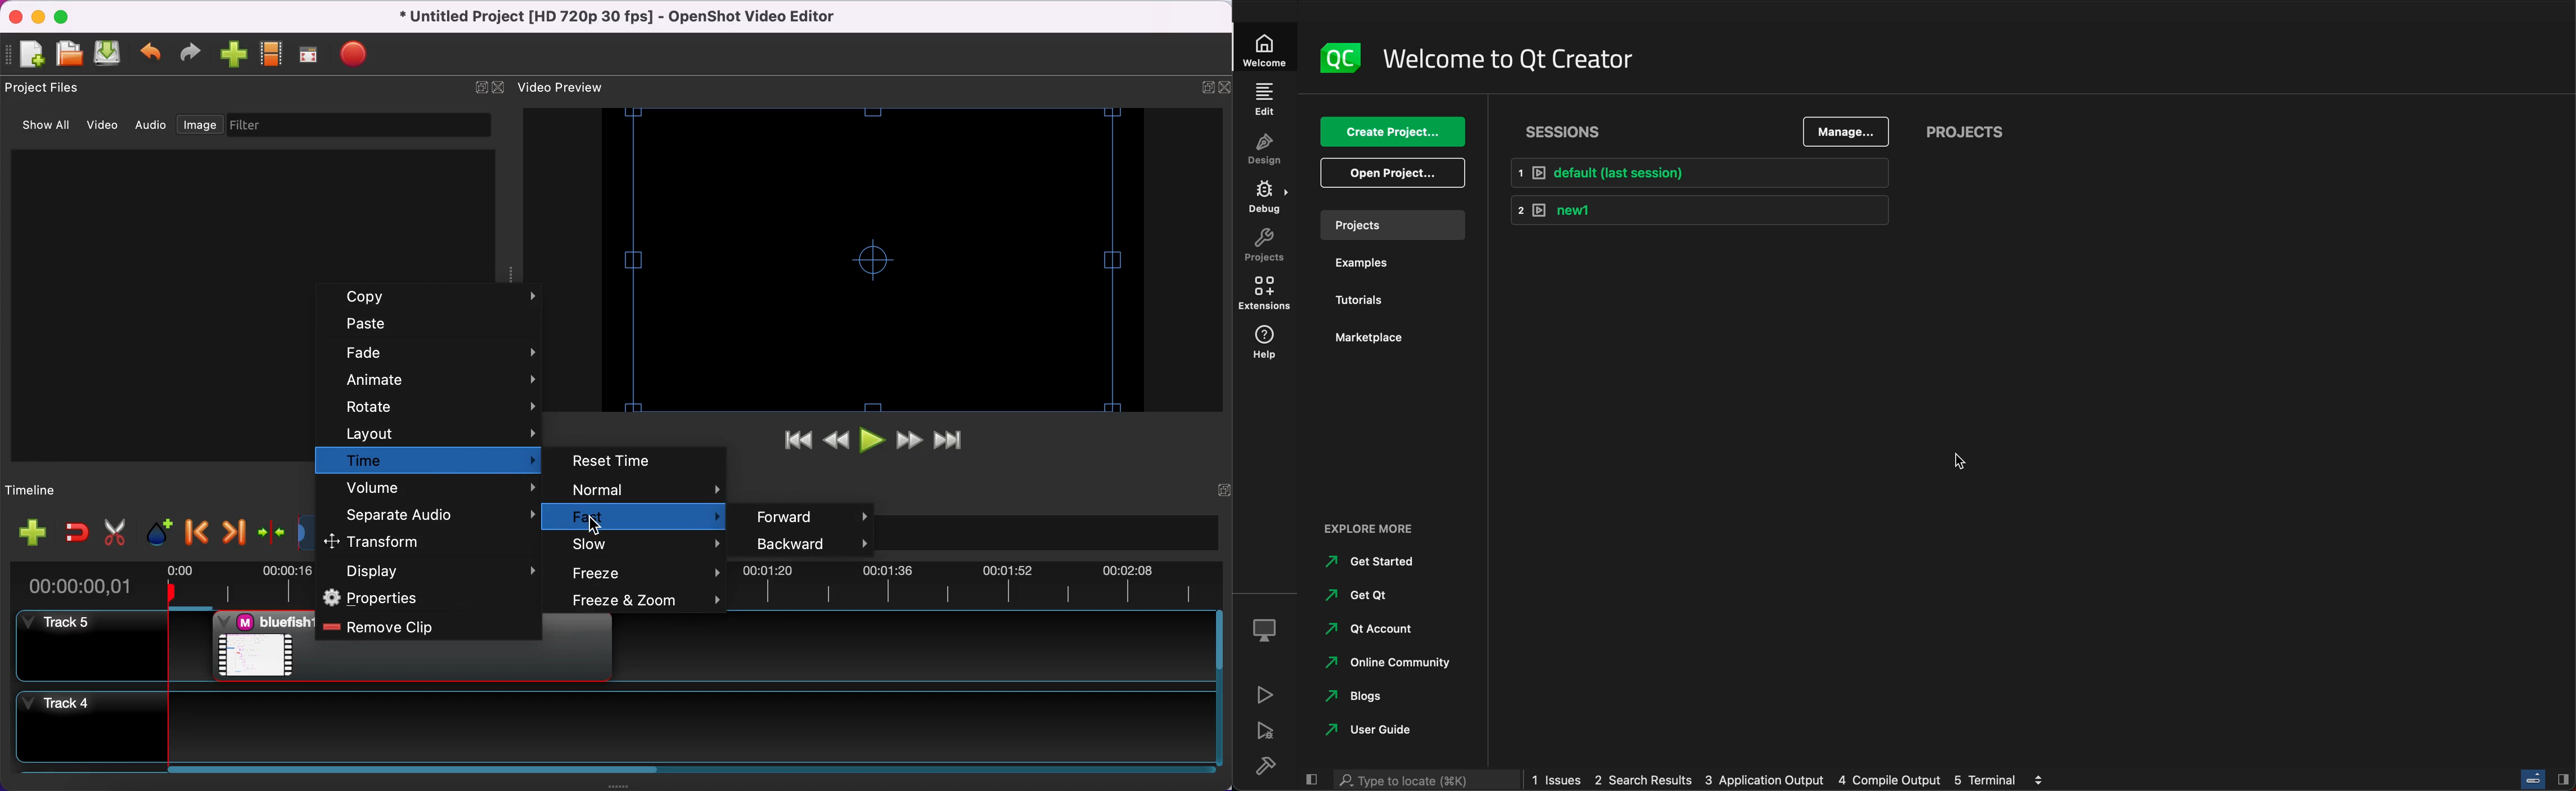 The height and width of the screenshot is (812, 2576). Describe the element at coordinates (910, 441) in the screenshot. I see `fast forward` at that location.